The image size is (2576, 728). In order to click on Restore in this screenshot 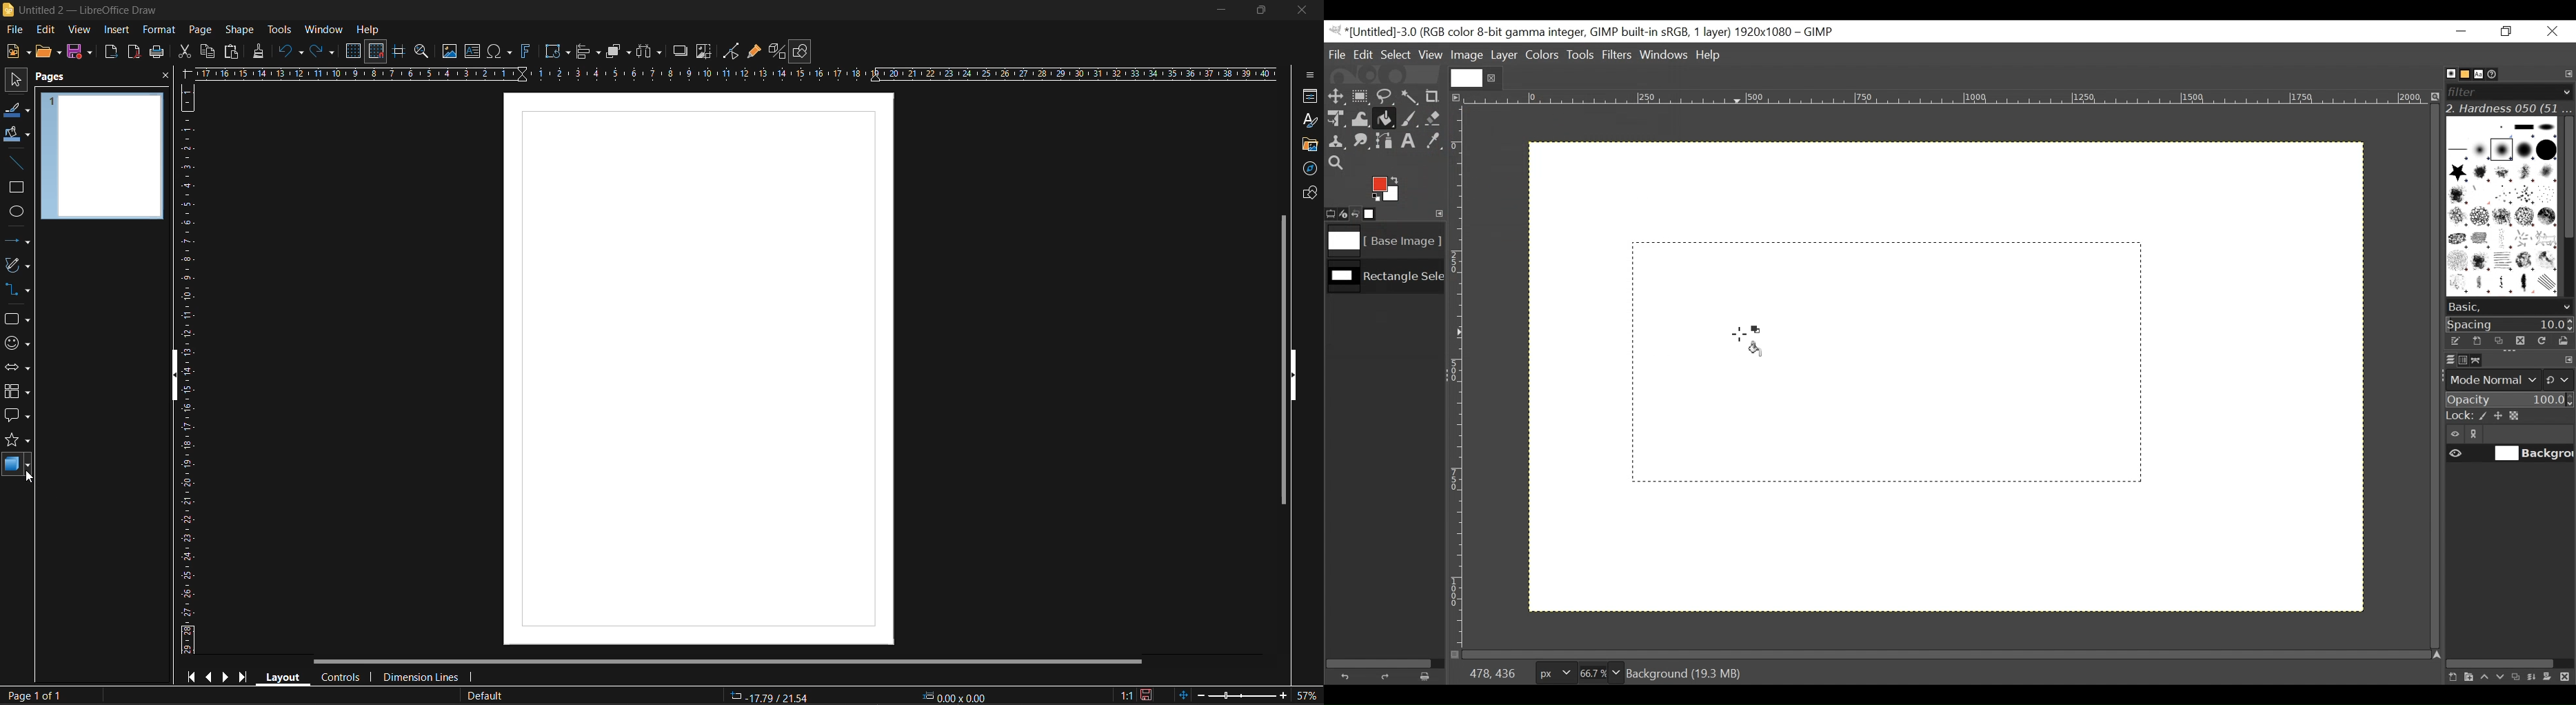, I will do `click(2509, 32)`.